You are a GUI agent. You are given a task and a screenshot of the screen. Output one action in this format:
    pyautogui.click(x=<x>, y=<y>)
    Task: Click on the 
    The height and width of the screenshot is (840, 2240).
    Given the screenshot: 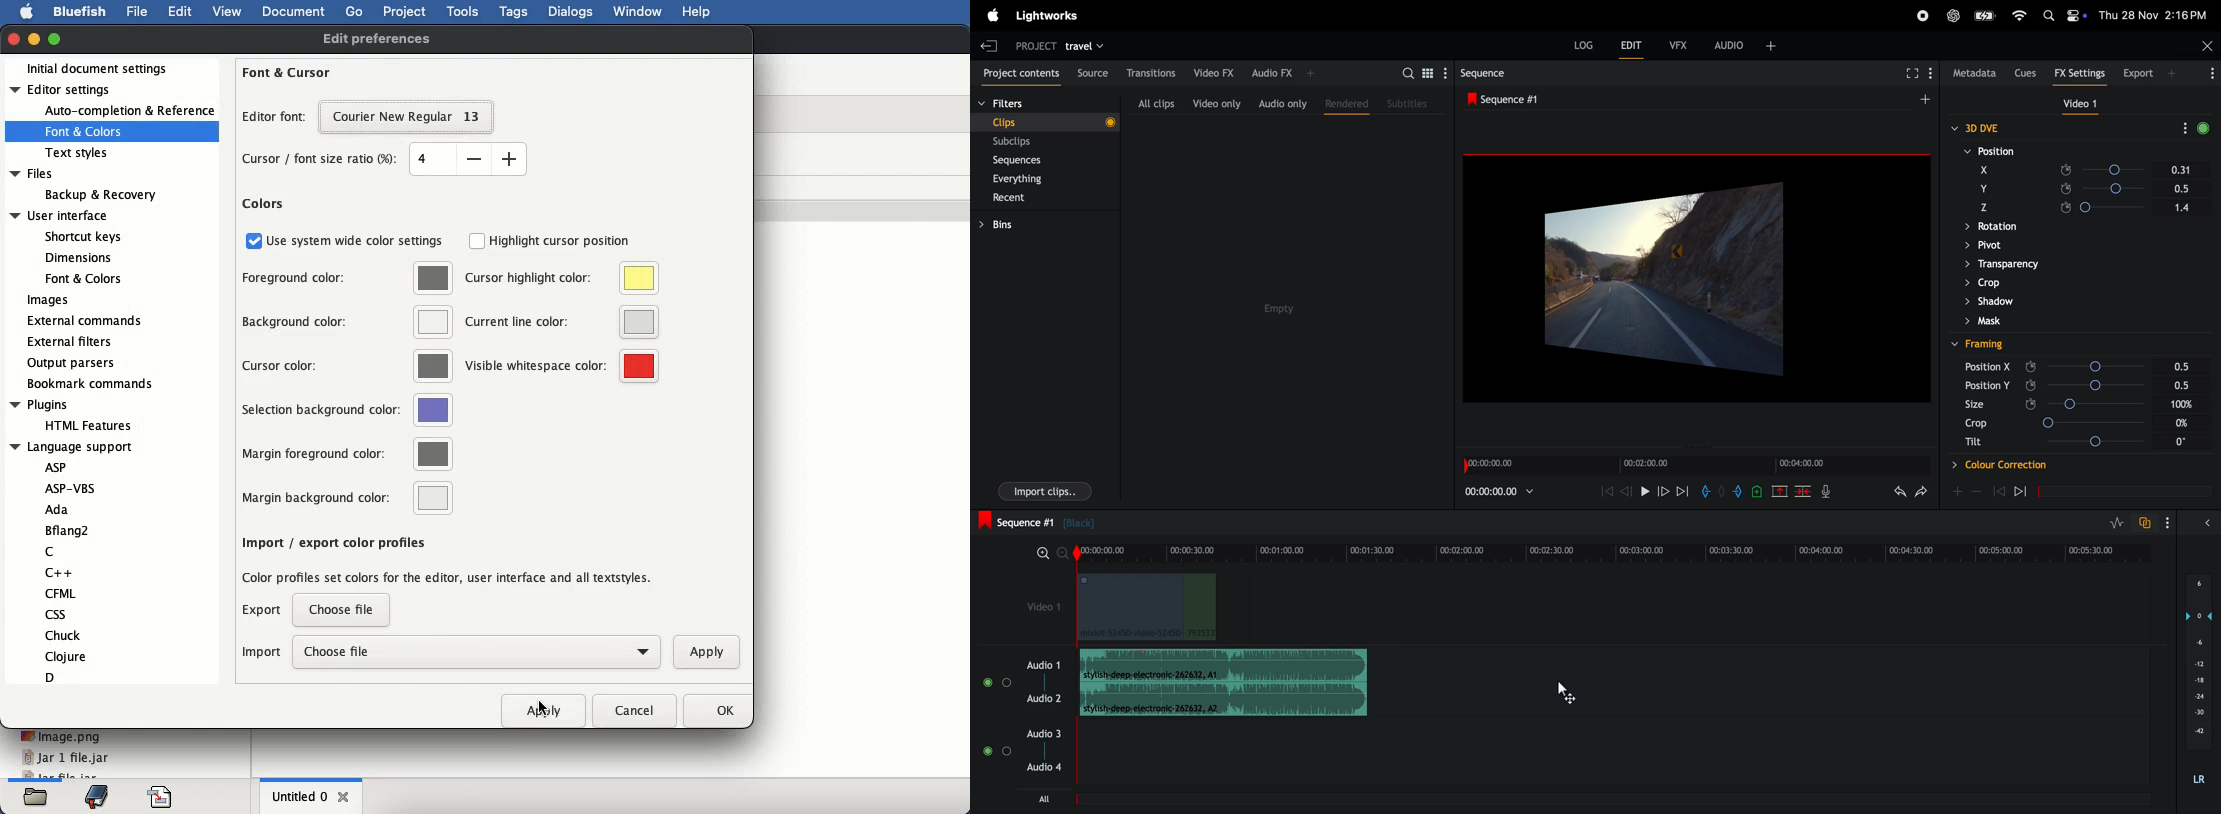 What is the action you would take?
    pyautogui.click(x=2099, y=367)
    